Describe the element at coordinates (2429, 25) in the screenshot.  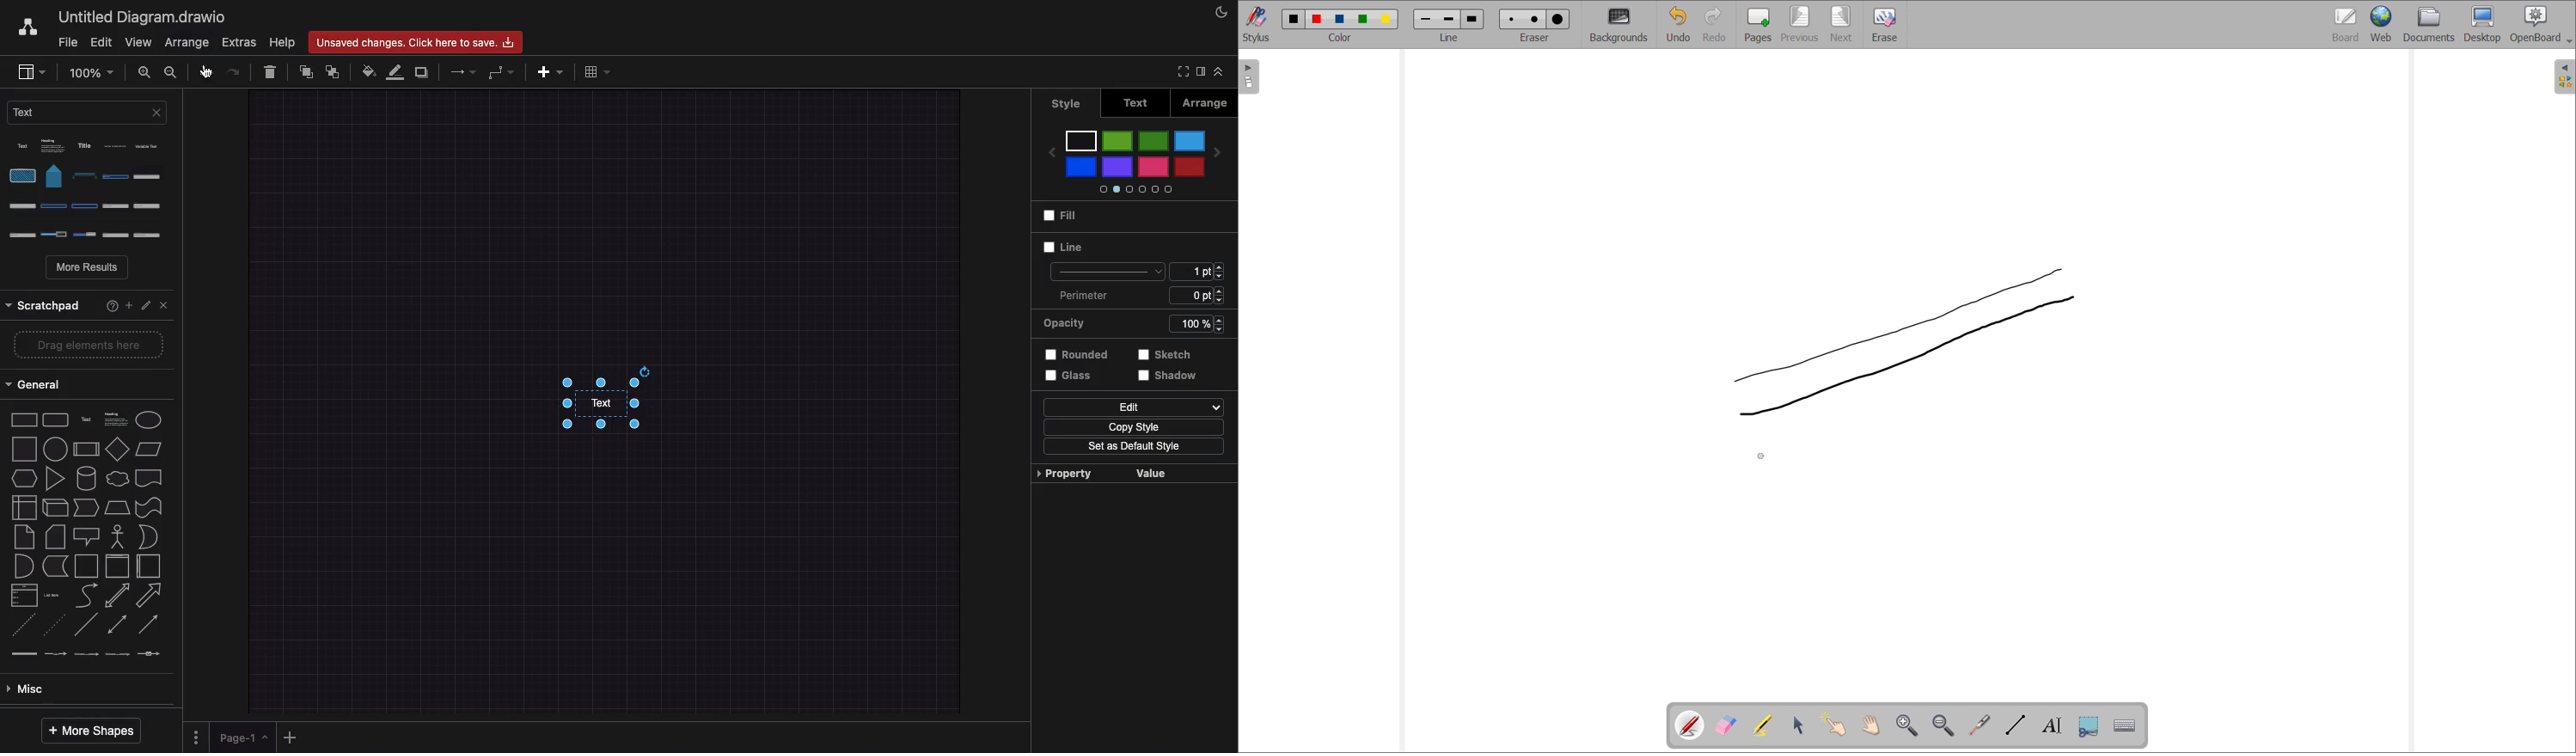
I see `documents` at that location.